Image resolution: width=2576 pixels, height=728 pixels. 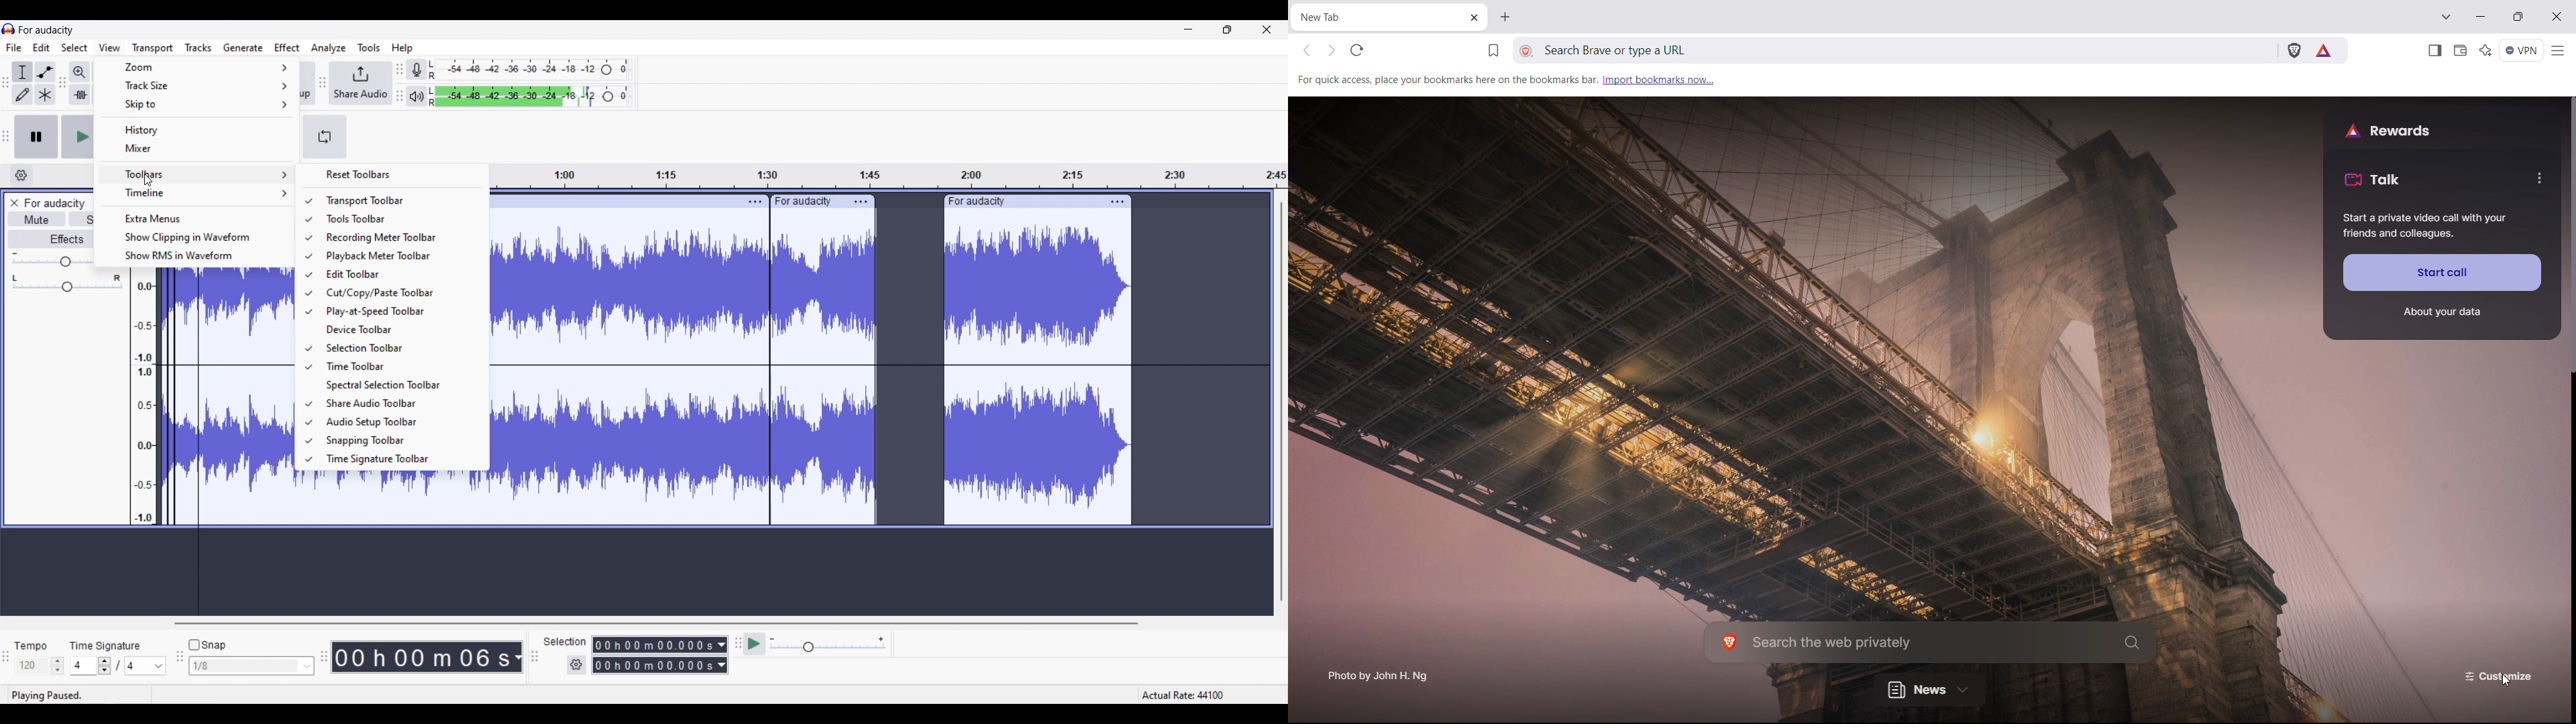 What do you see at coordinates (1227, 29) in the screenshot?
I see `Show in smaller tab` at bounding box center [1227, 29].